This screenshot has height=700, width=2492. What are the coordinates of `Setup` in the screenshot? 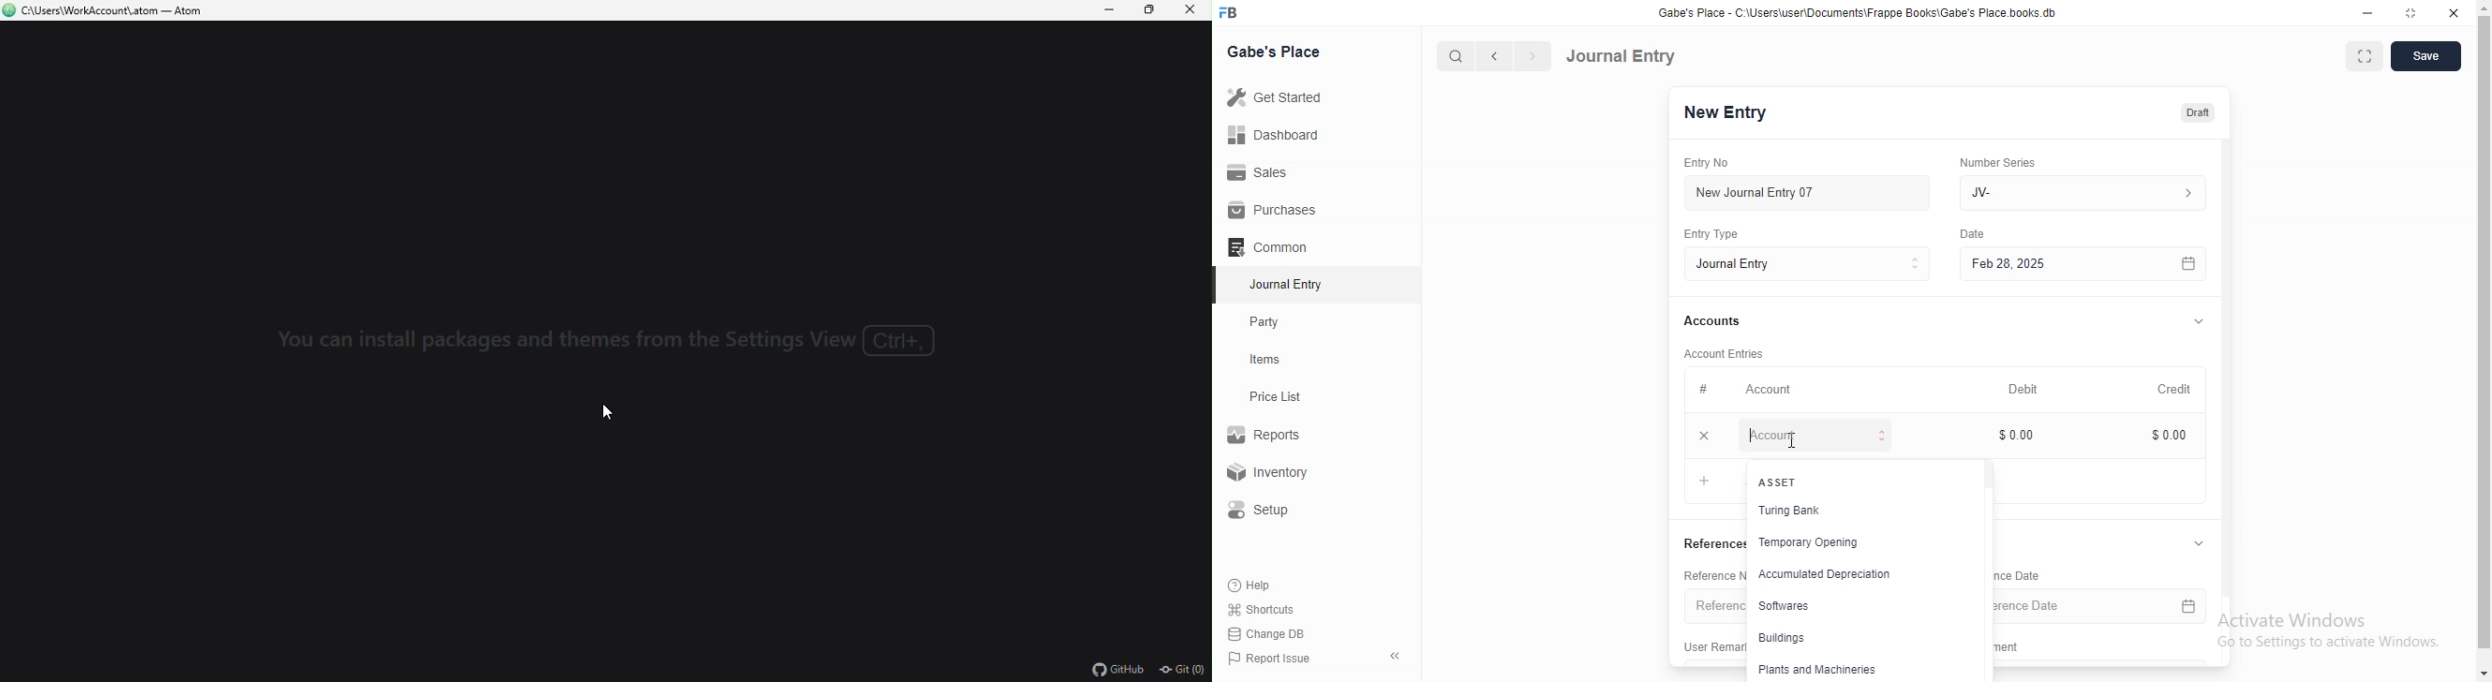 It's located at (1266, 510).